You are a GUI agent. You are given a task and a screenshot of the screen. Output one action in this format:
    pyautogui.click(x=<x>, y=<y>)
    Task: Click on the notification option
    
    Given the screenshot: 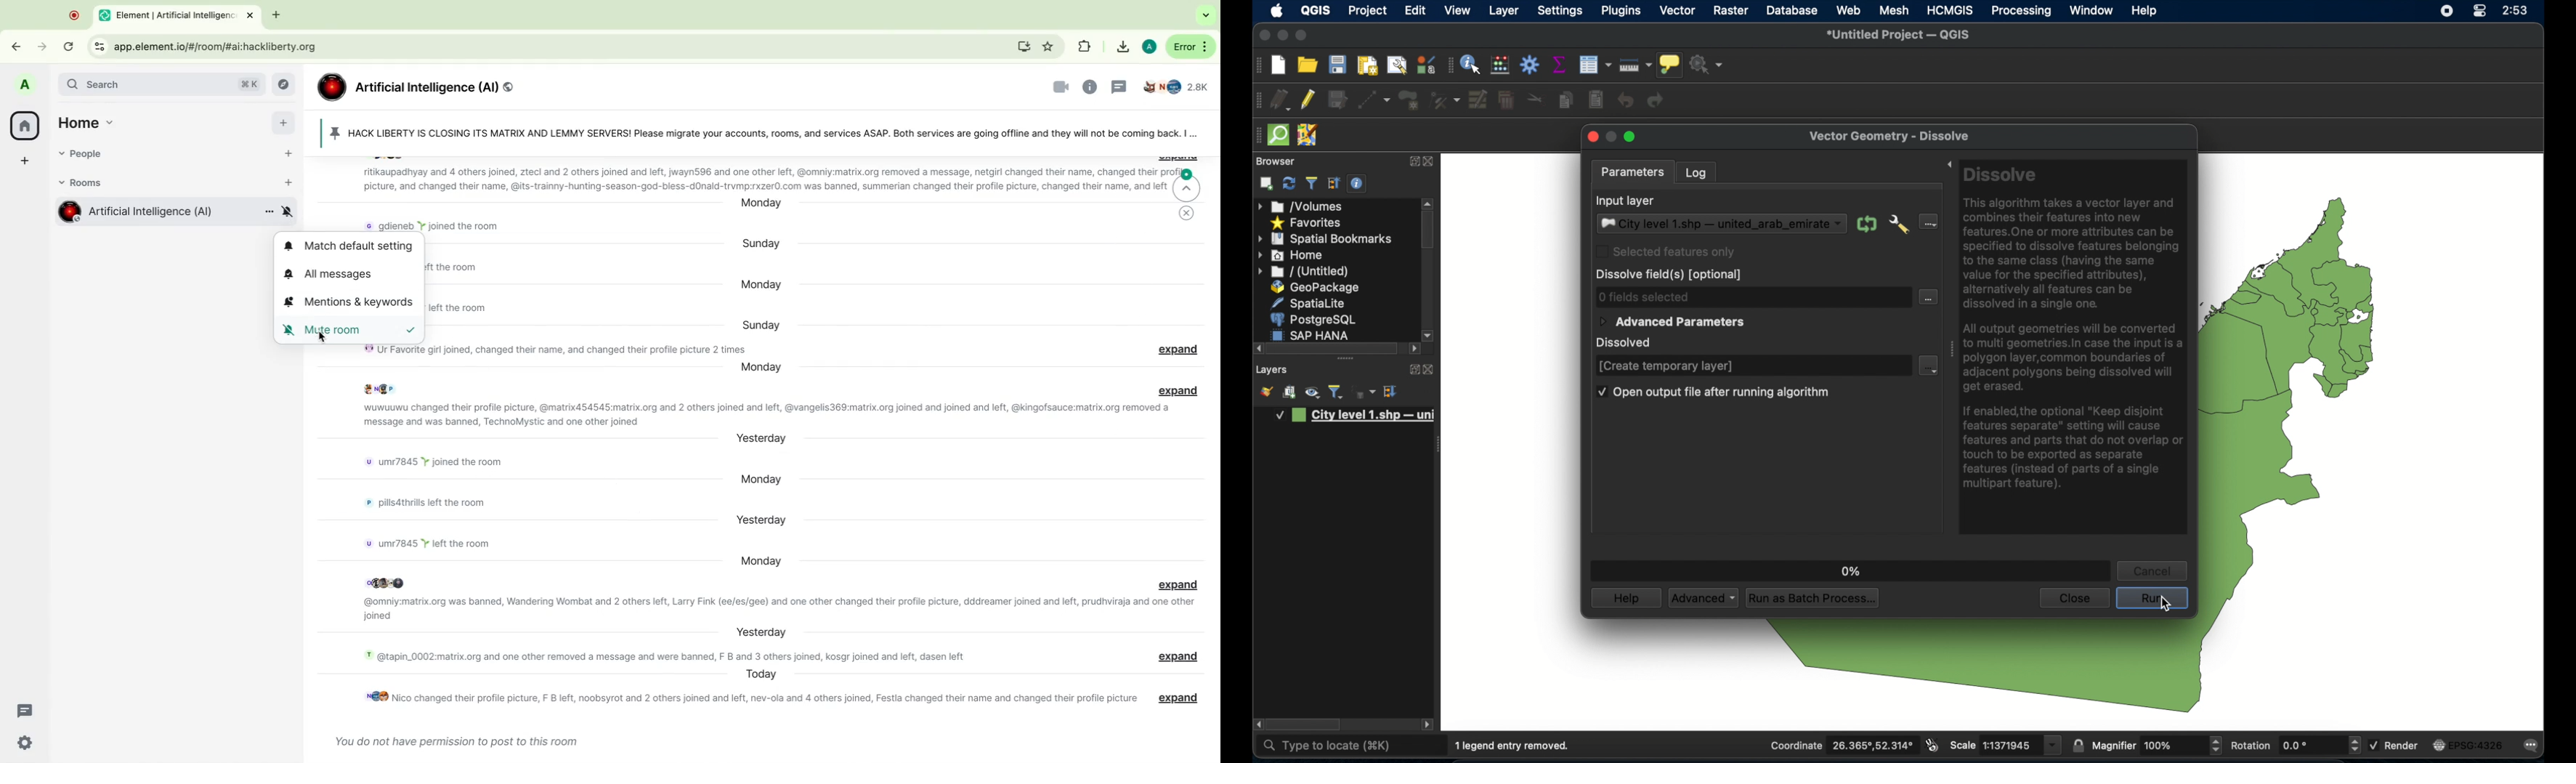 What is the action you would take?
    pyautogui.click(x=288, y=211)
    